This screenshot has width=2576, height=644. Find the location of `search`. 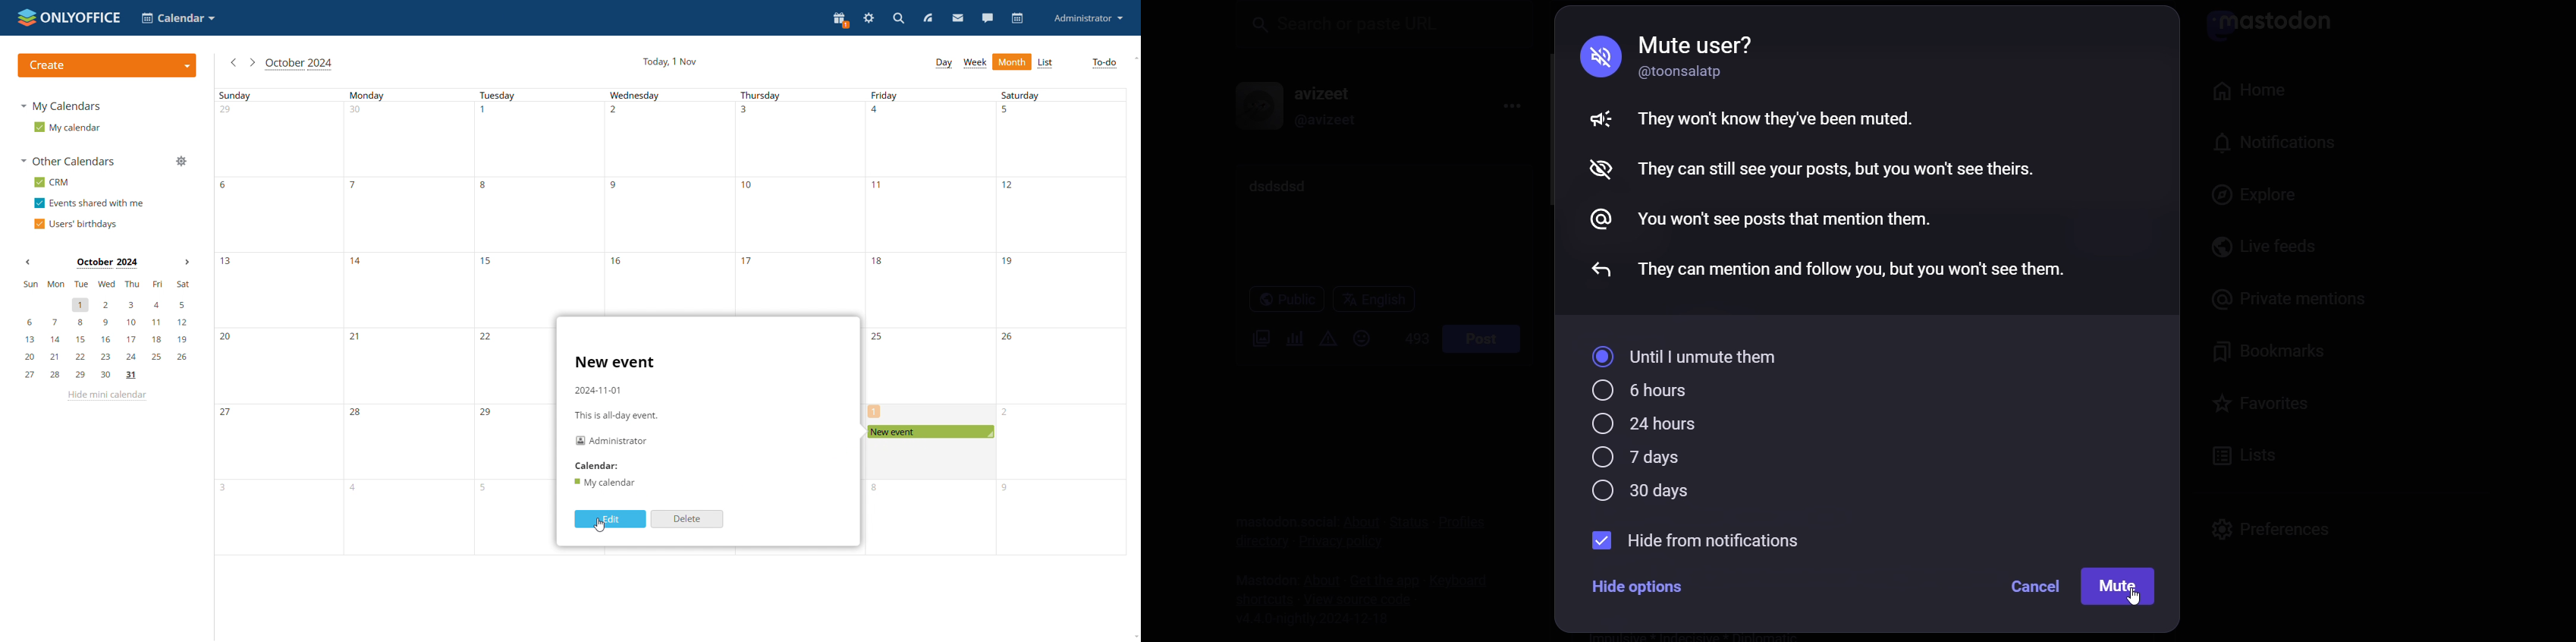

search is located at coordinates (1379, 25).